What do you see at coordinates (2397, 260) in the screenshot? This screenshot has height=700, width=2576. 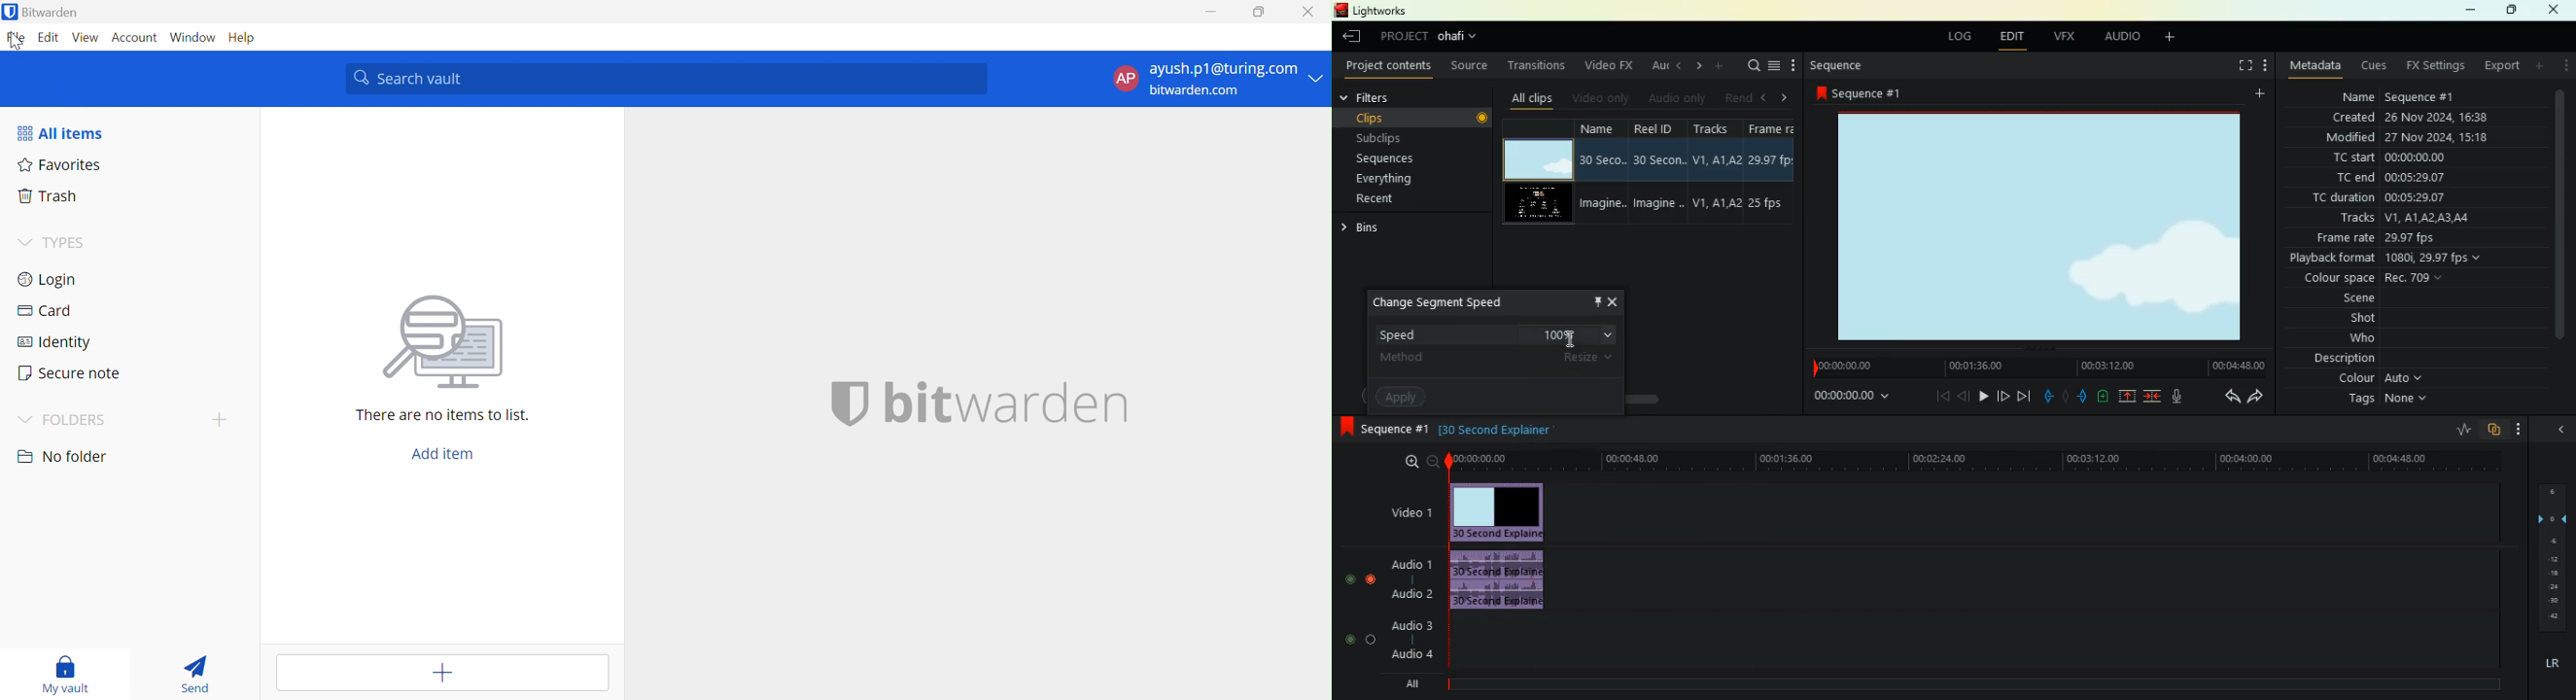 I see `playback format` at bounding box center [2397, 260].